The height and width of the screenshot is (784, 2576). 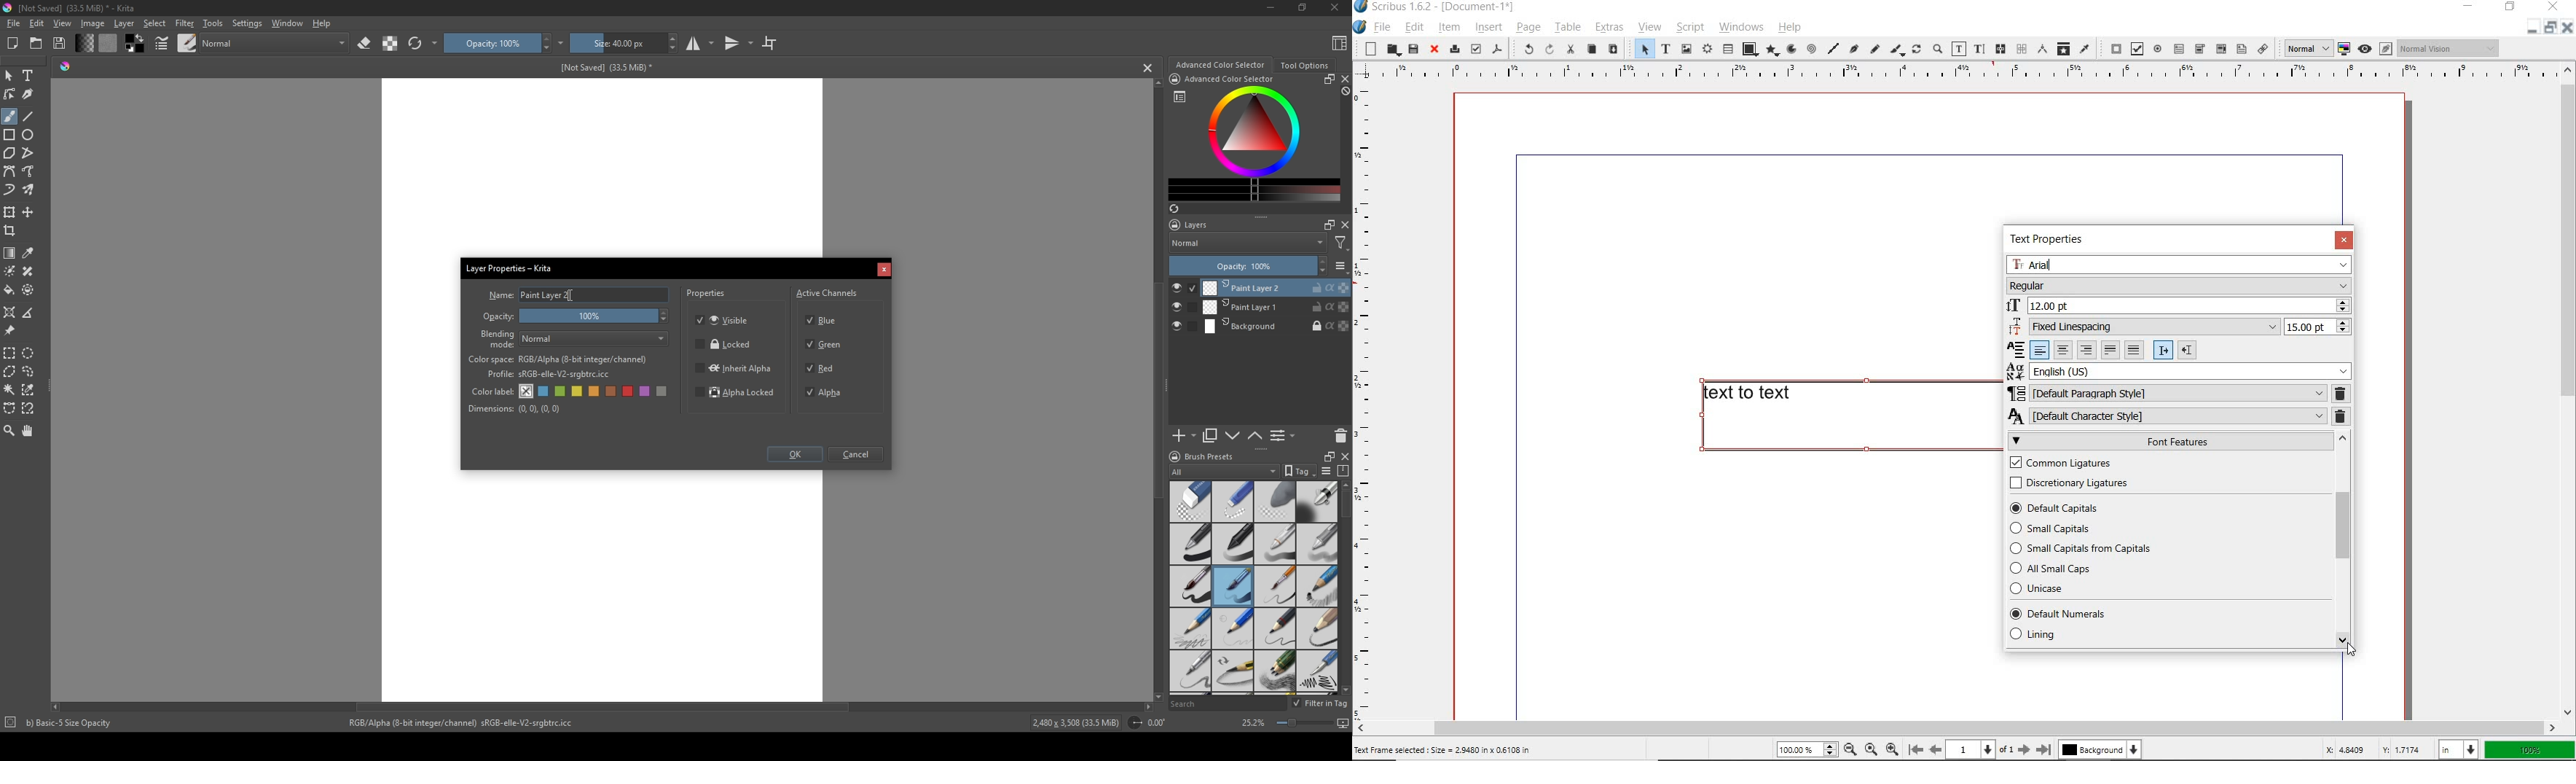 What do you see at coordinates (739, 44) in the screenshot?
I see `transitions` at bounding box center [739, 44].